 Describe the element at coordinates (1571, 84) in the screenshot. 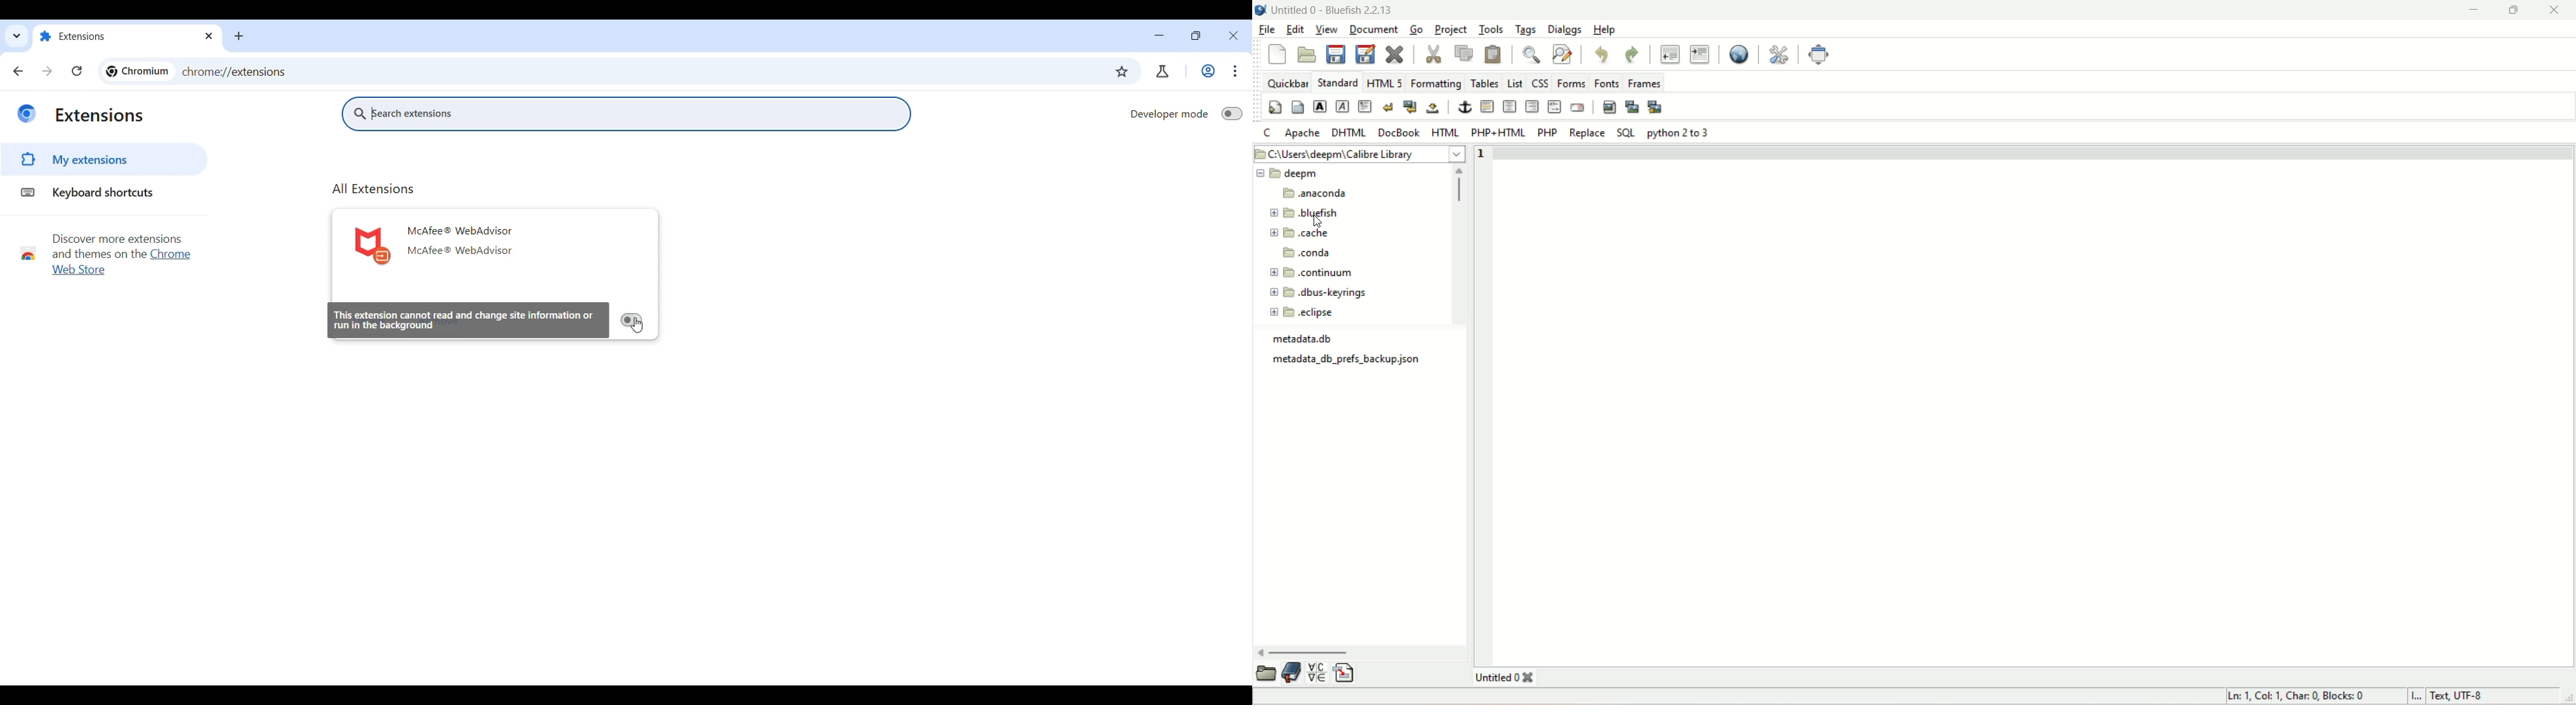

I see `forms` at that location.